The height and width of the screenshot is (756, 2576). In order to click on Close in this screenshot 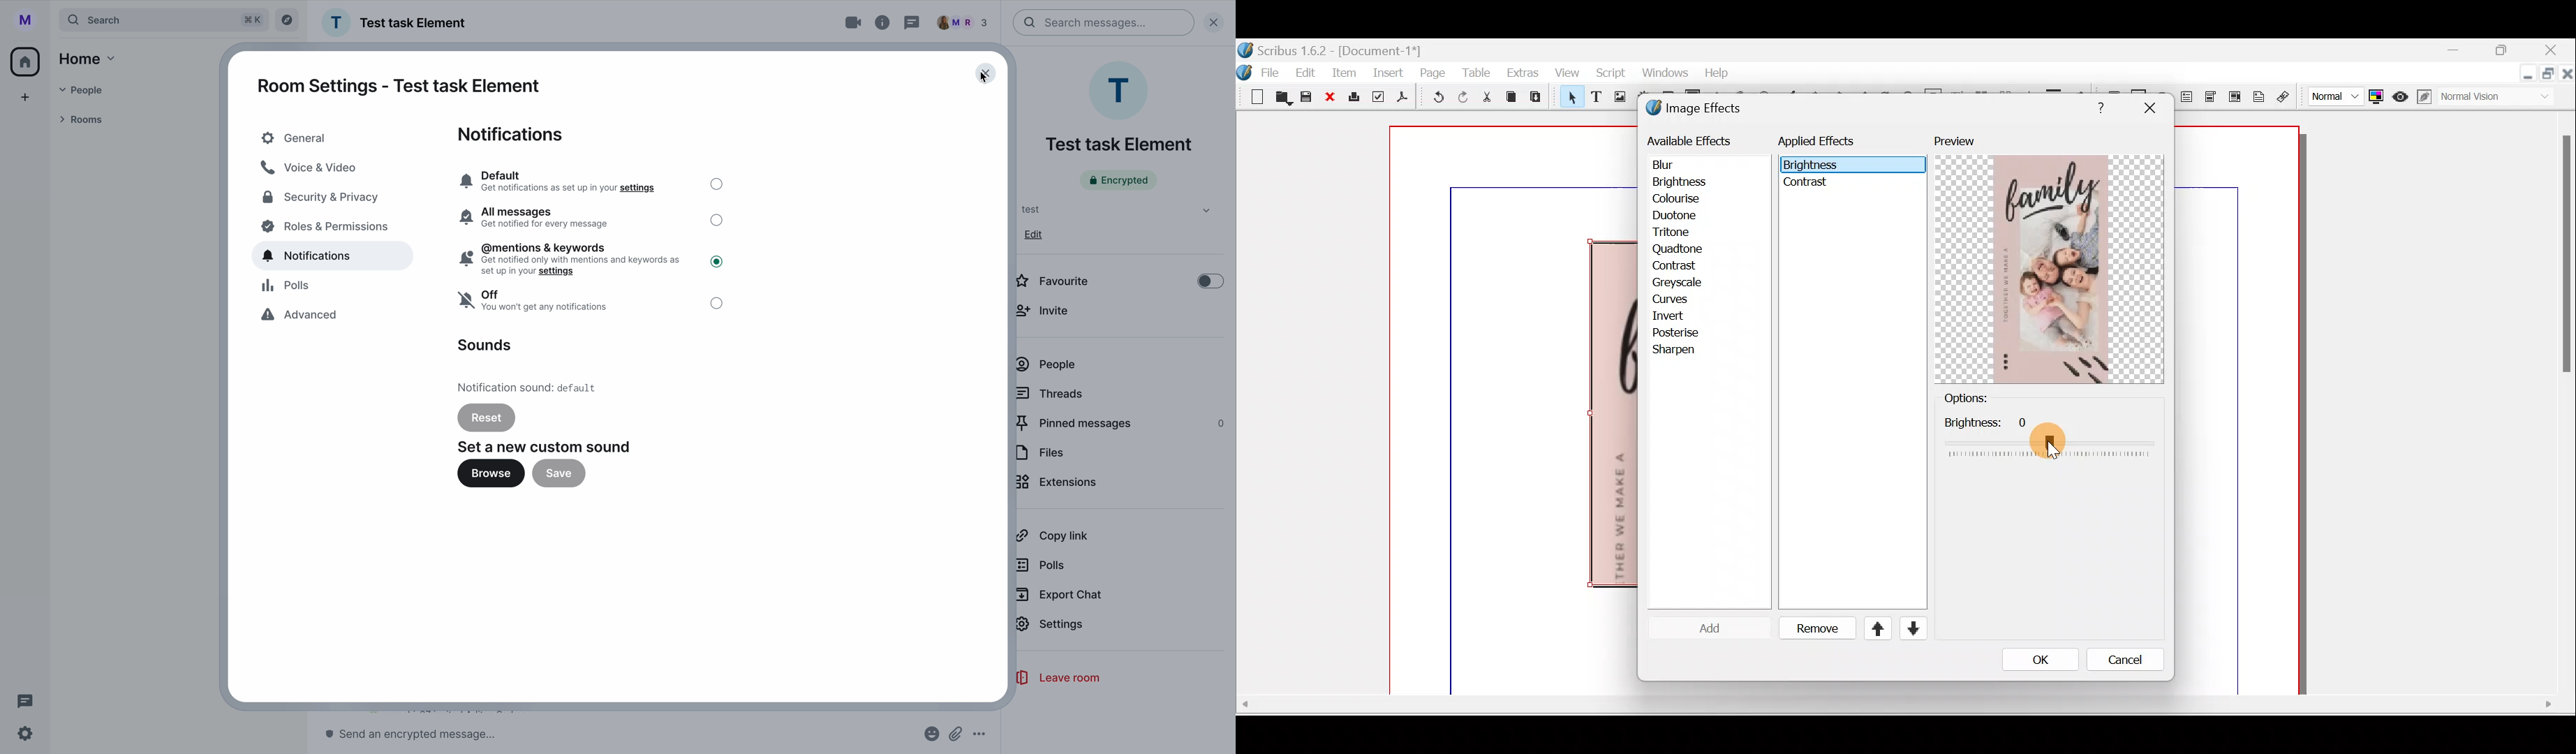, I will do `click(2552, 52)`.